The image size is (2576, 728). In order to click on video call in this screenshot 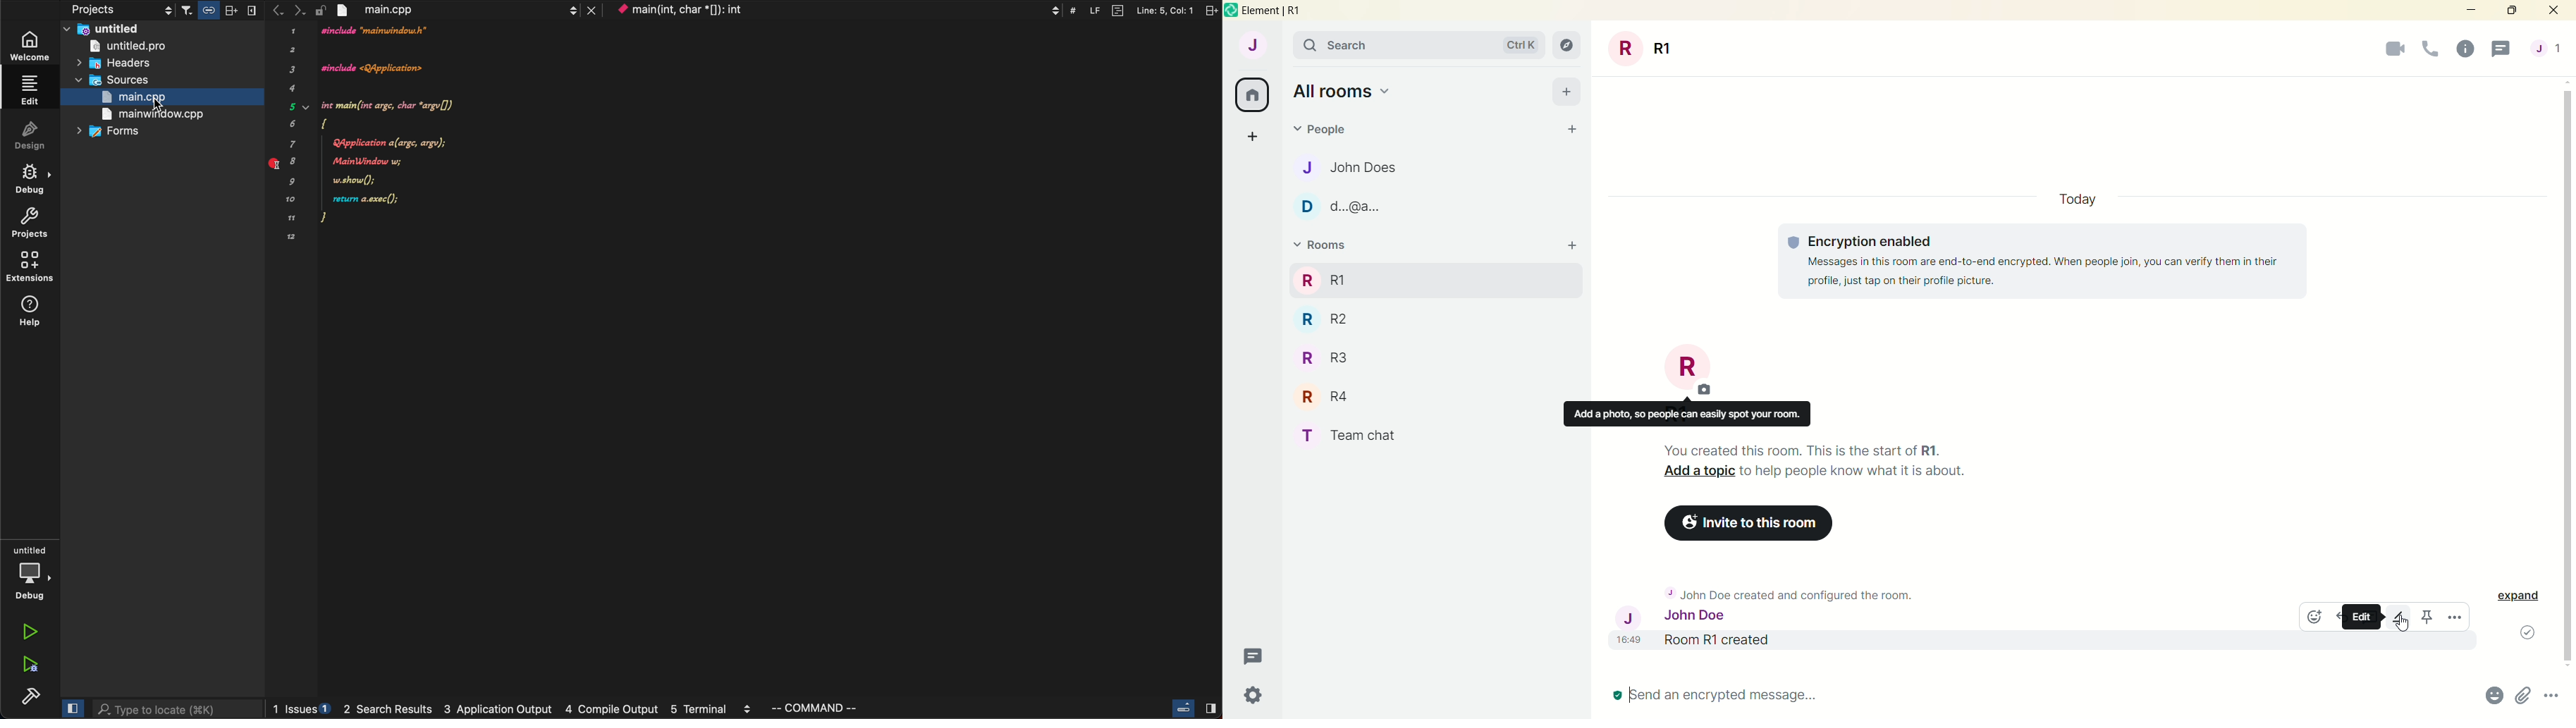, I will do `click(2393, 50)`.